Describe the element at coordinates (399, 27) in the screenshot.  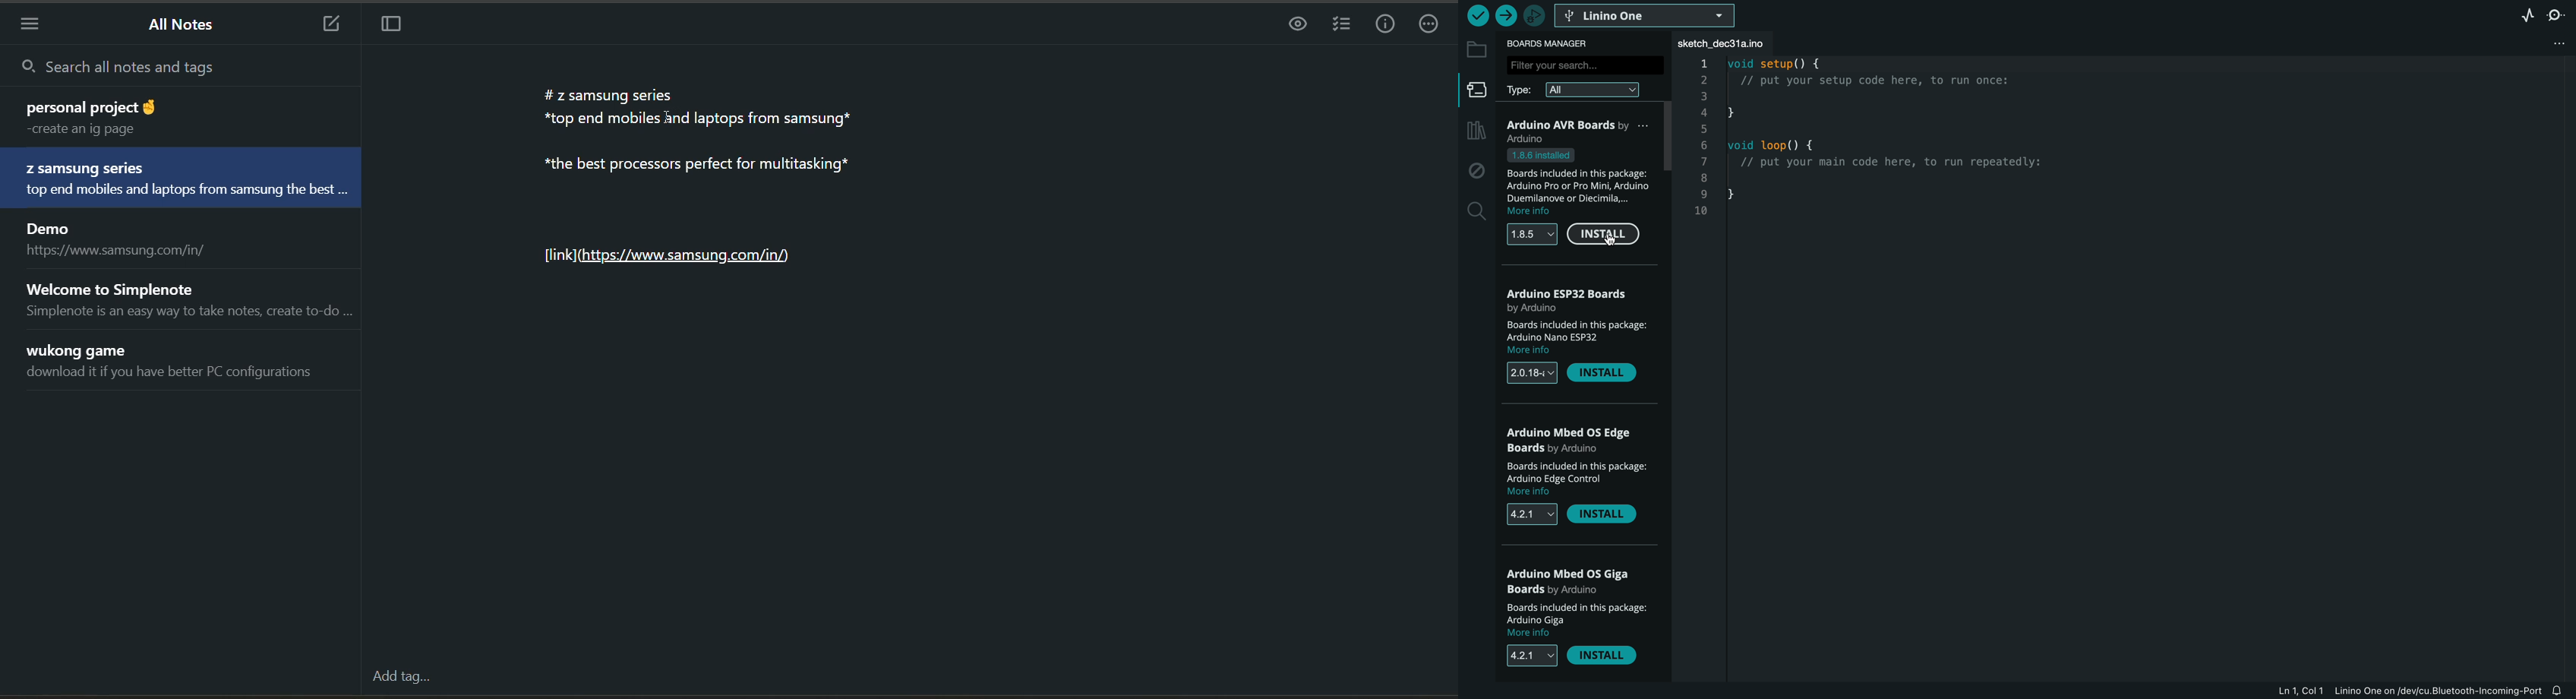
I see `toggle focus mode` at that location.